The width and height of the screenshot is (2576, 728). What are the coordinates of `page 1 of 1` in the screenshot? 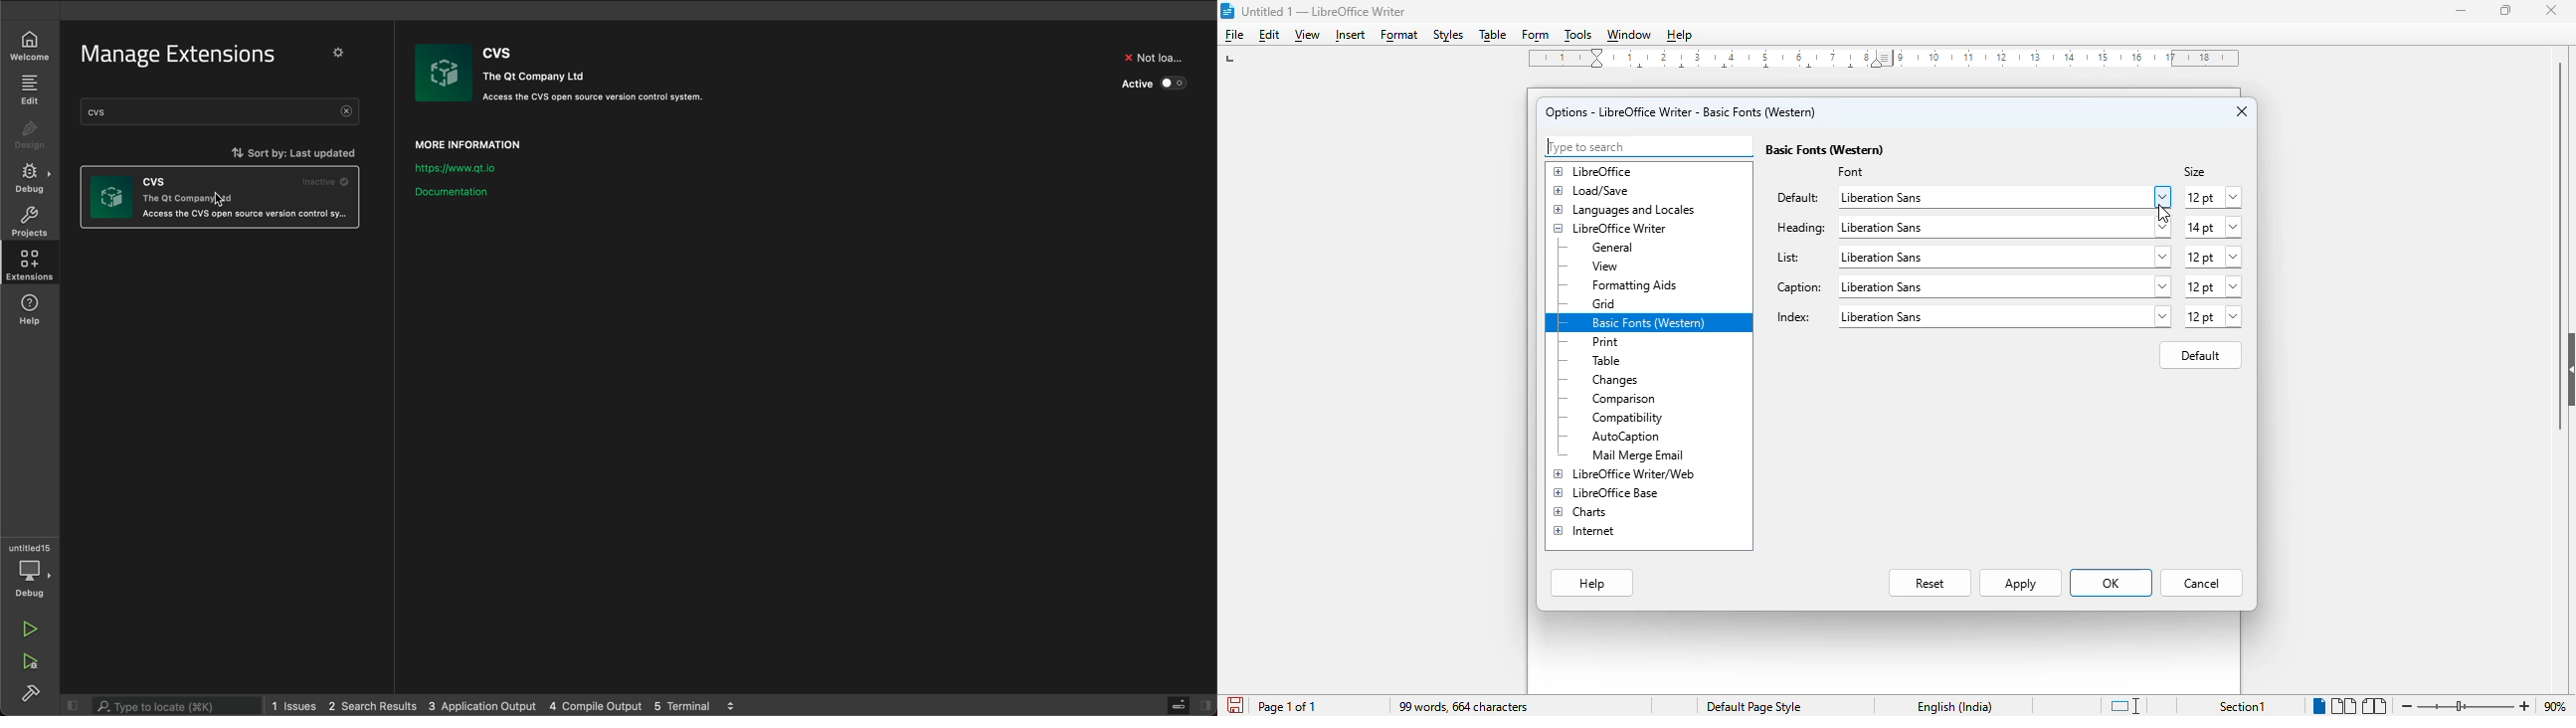 It's located at (1288, 707).